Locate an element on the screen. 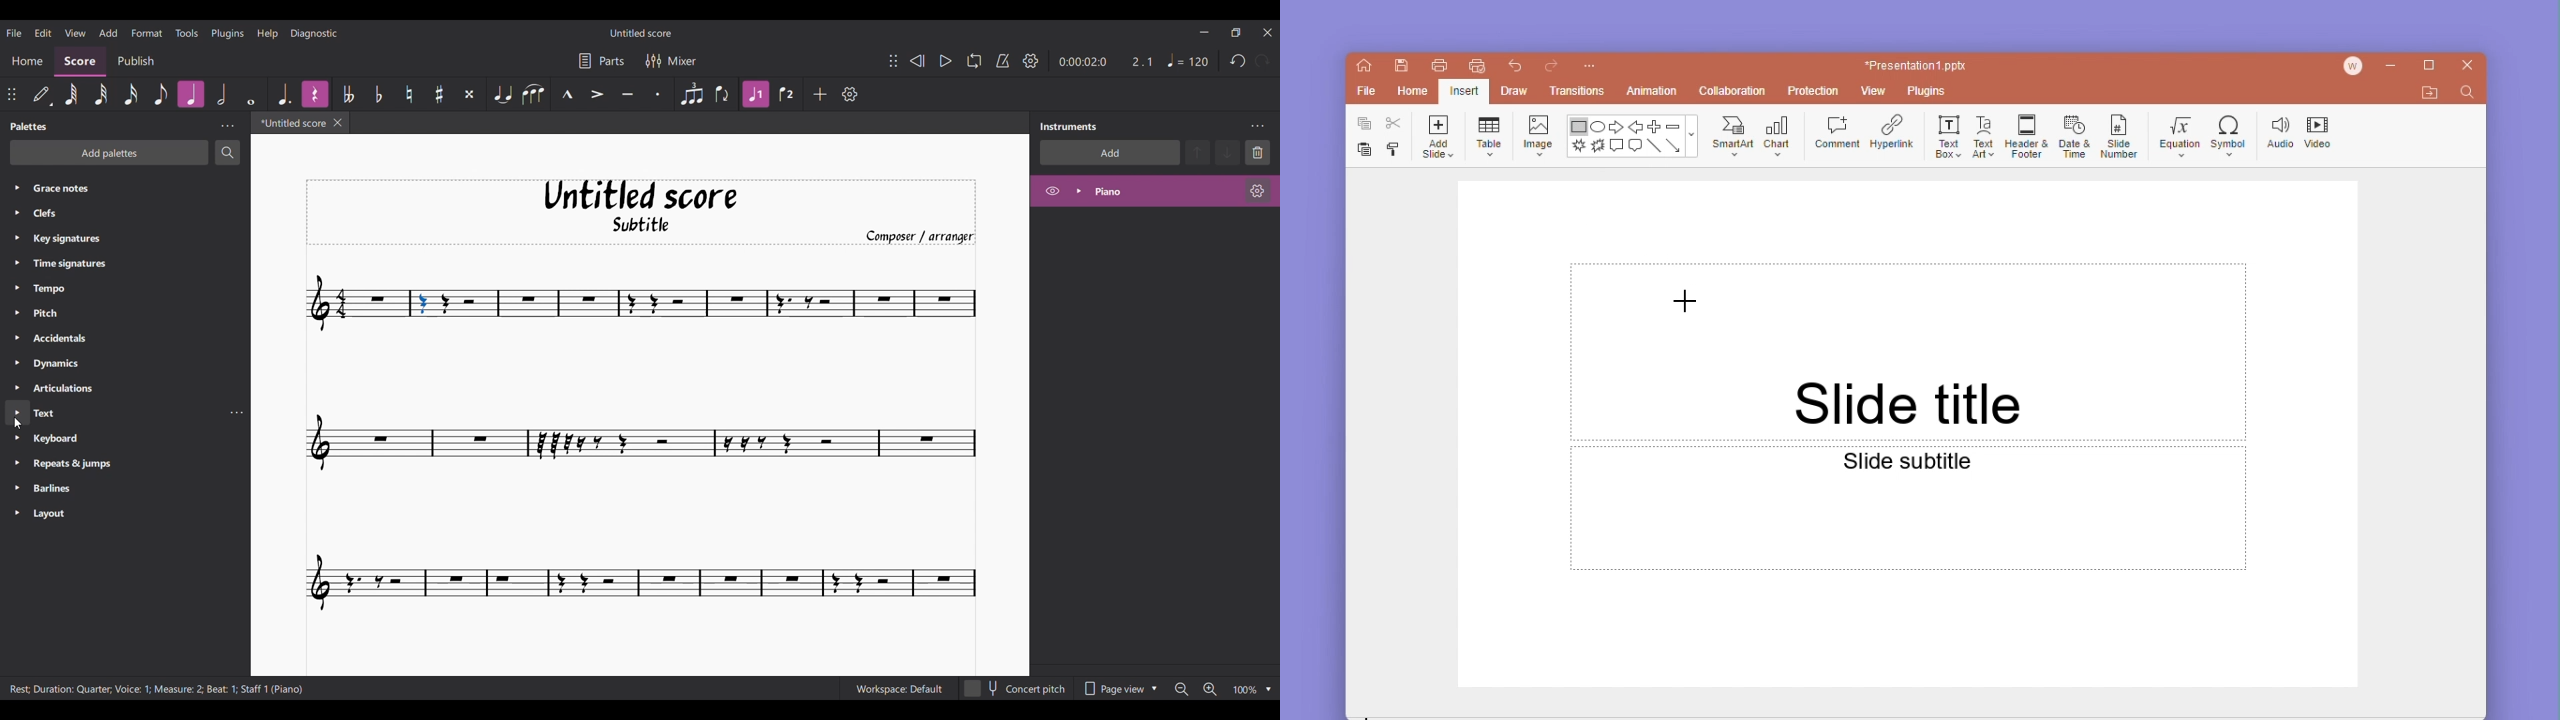  home is located at coordinates (1409, 93).